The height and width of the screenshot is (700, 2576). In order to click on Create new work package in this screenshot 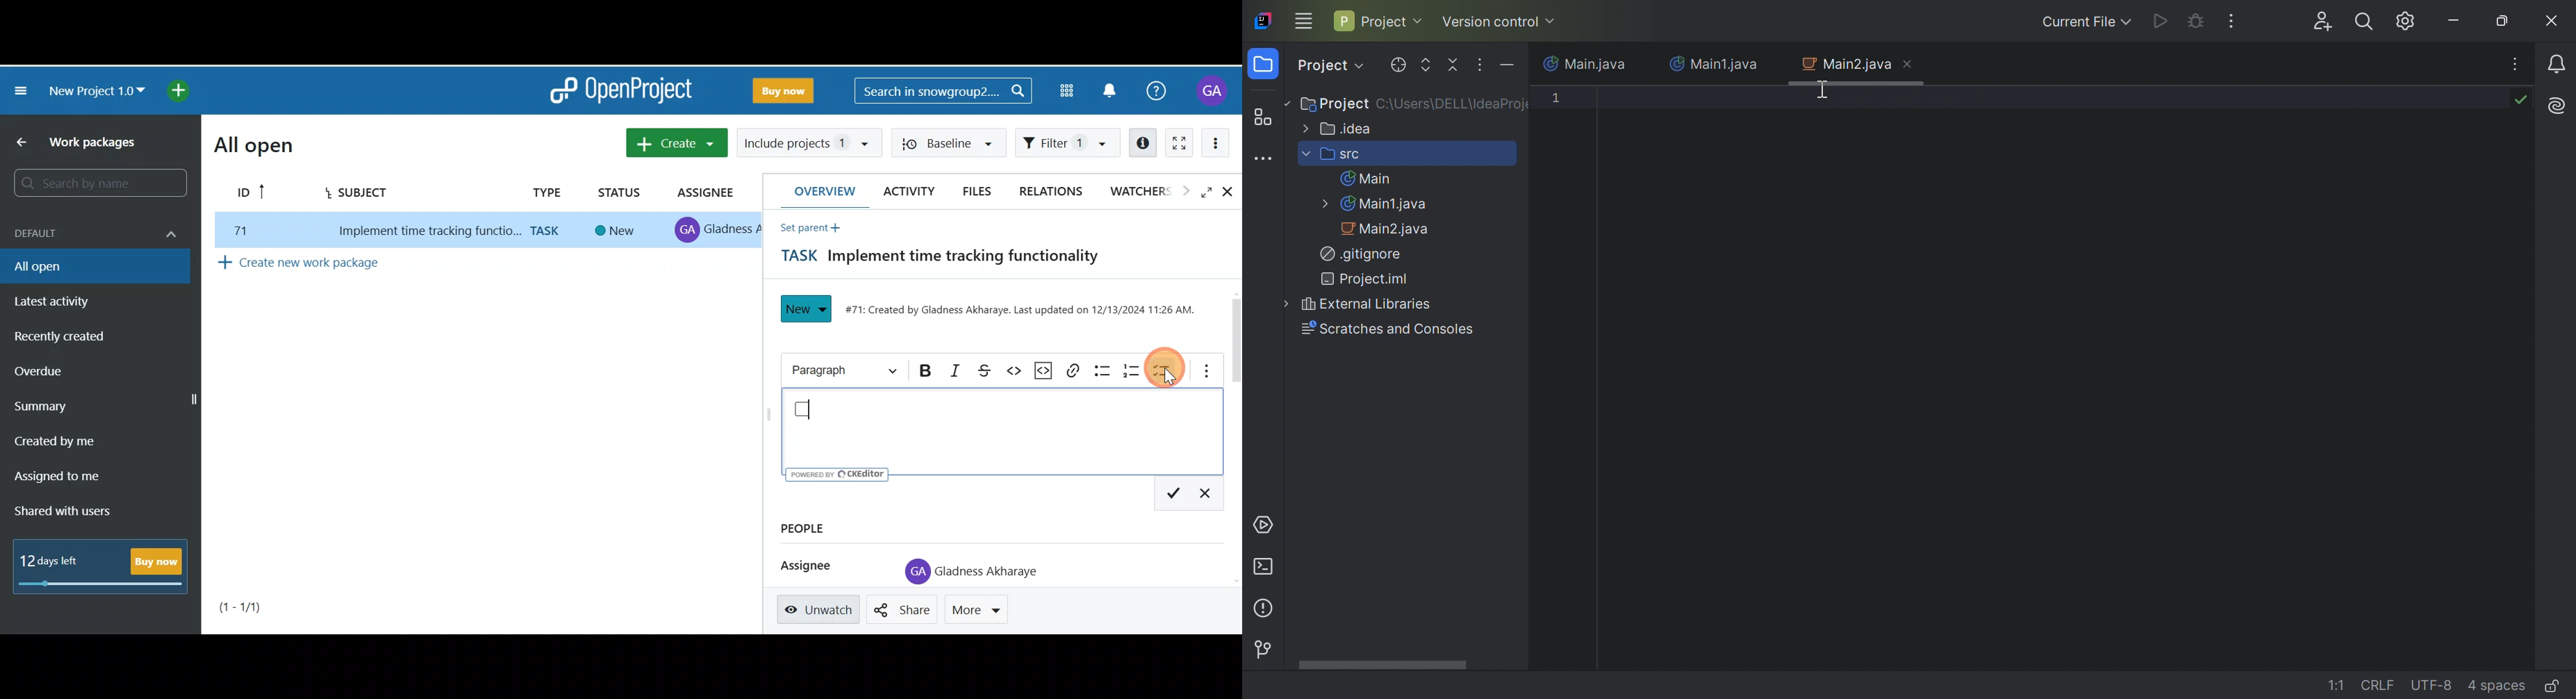, I will do `click(333, 265)`.